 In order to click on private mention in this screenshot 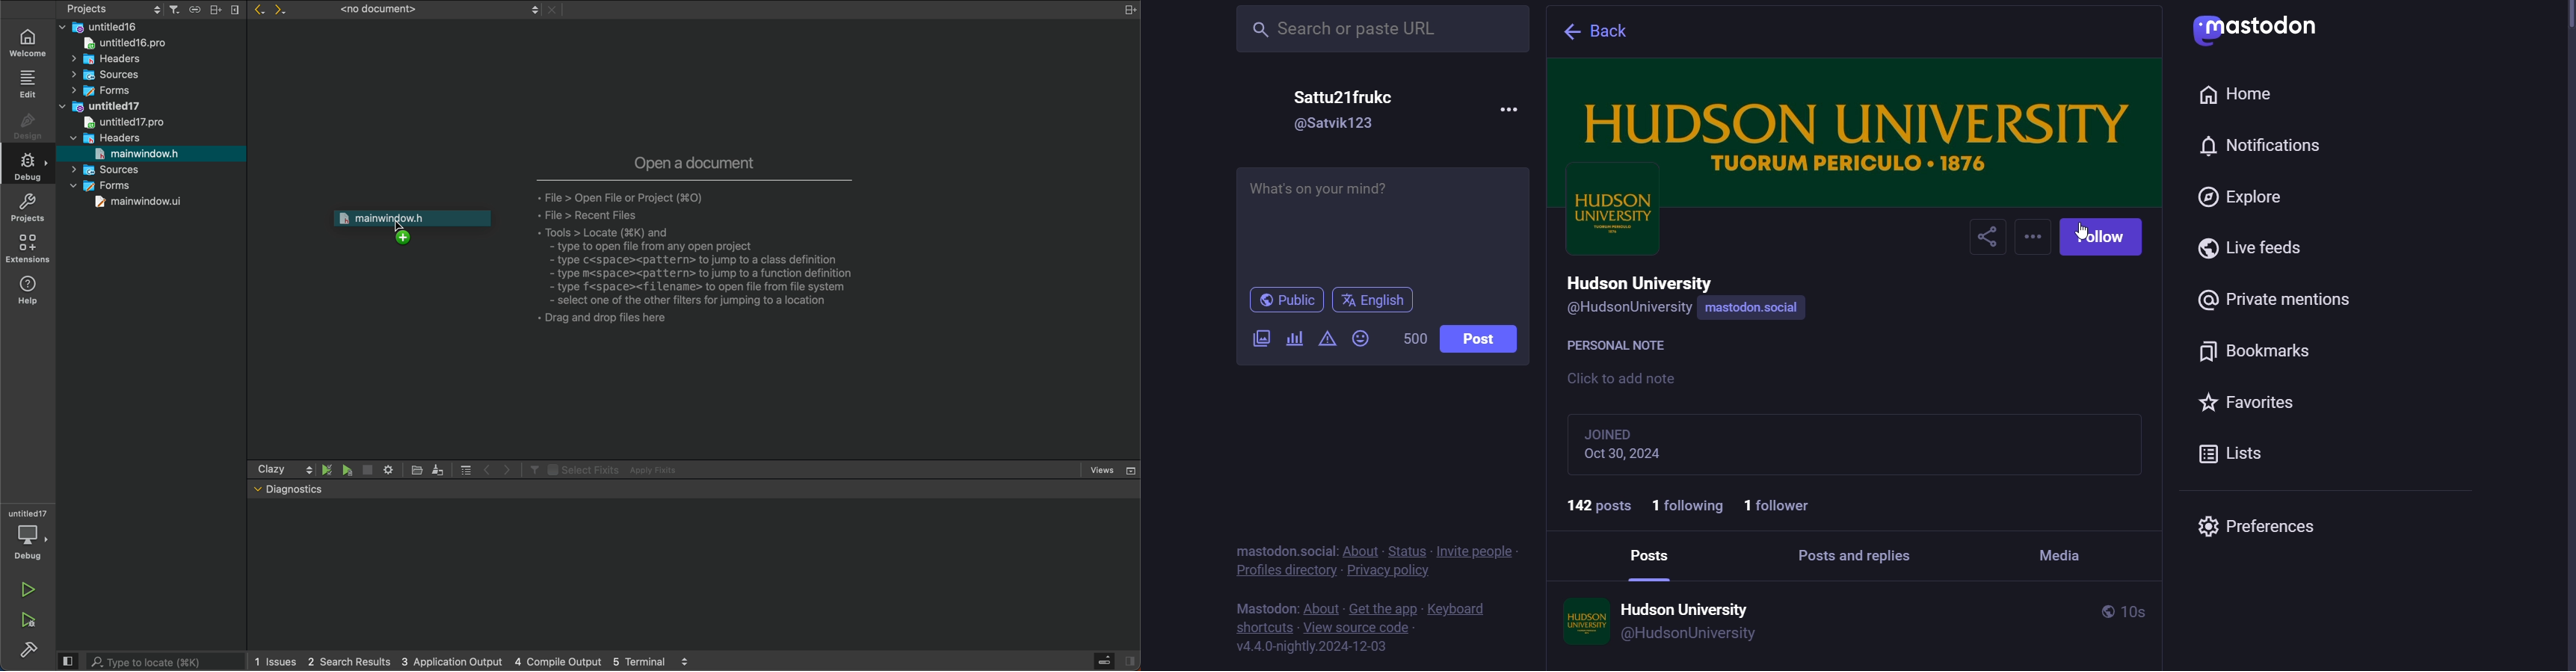, I will do `click(2280, 302)`.